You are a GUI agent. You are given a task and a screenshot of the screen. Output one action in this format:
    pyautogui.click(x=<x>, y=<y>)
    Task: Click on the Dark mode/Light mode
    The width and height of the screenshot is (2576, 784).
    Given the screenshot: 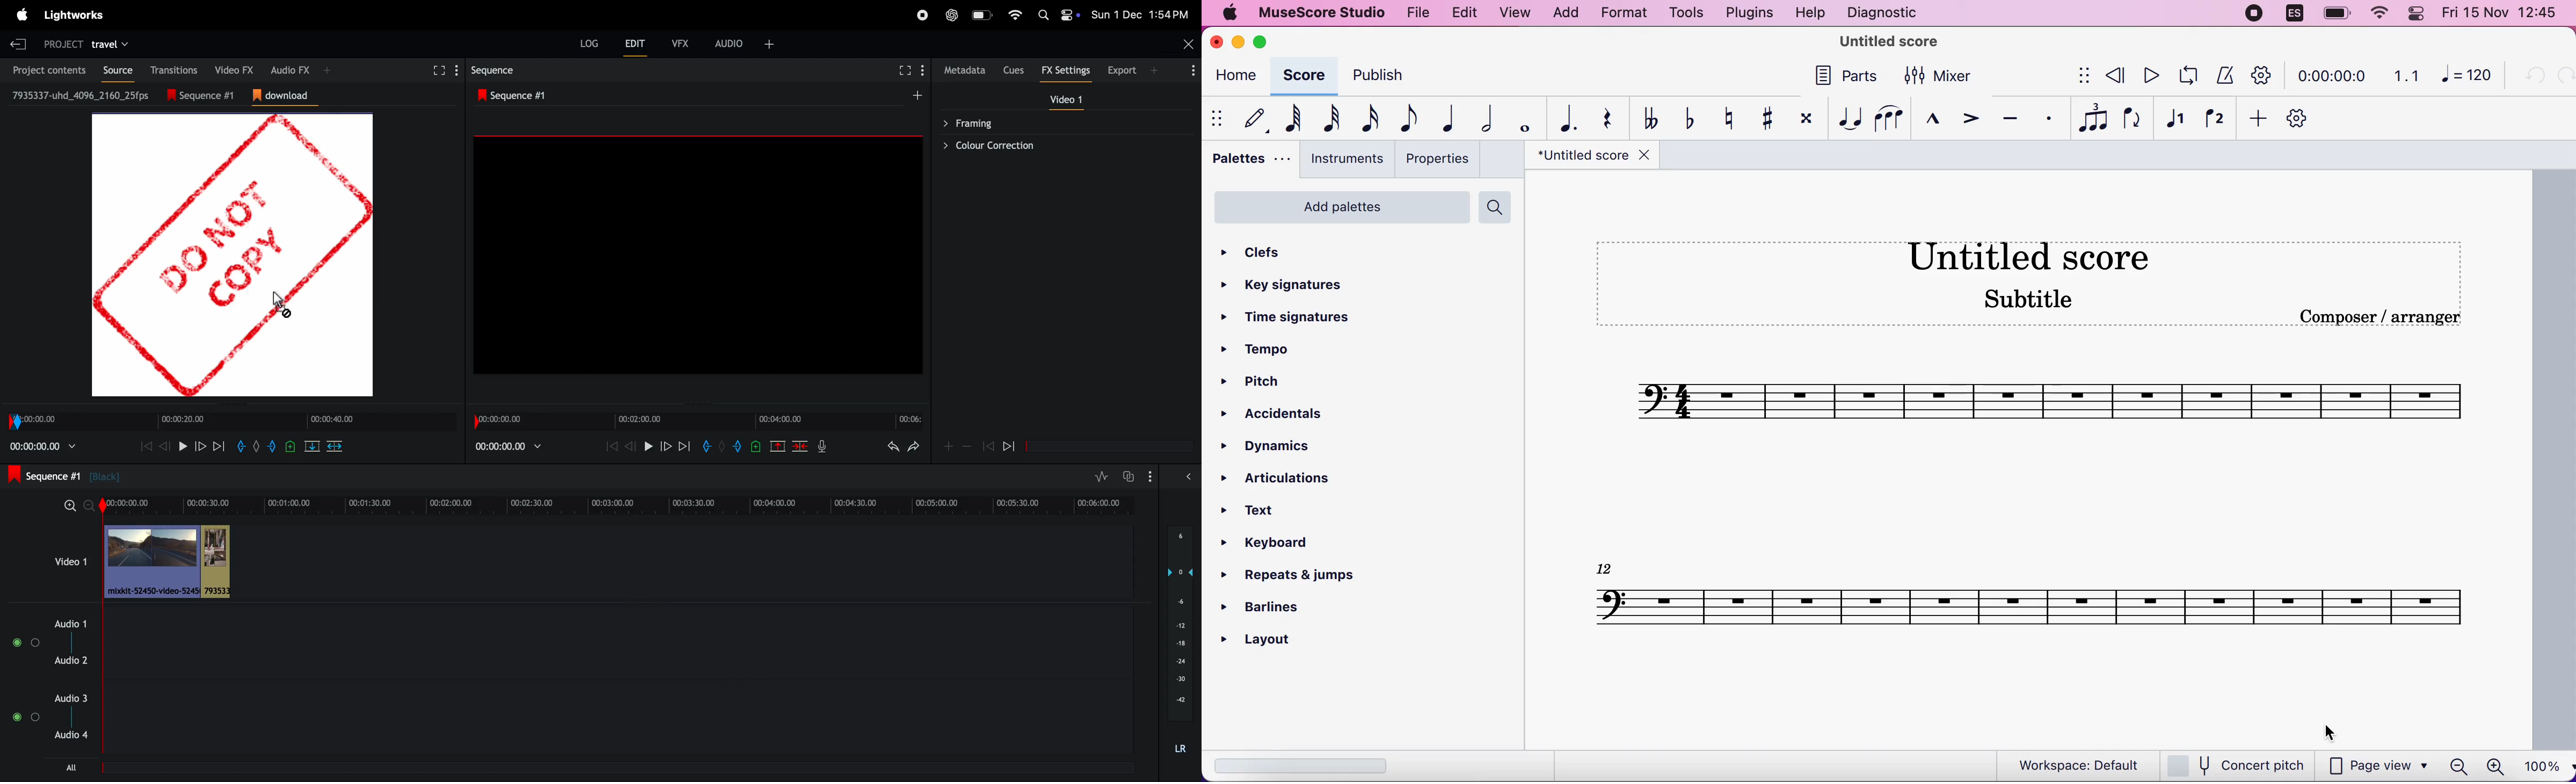 What is the action you would take?
    pyautogui.click(x=1071, y=15)
    